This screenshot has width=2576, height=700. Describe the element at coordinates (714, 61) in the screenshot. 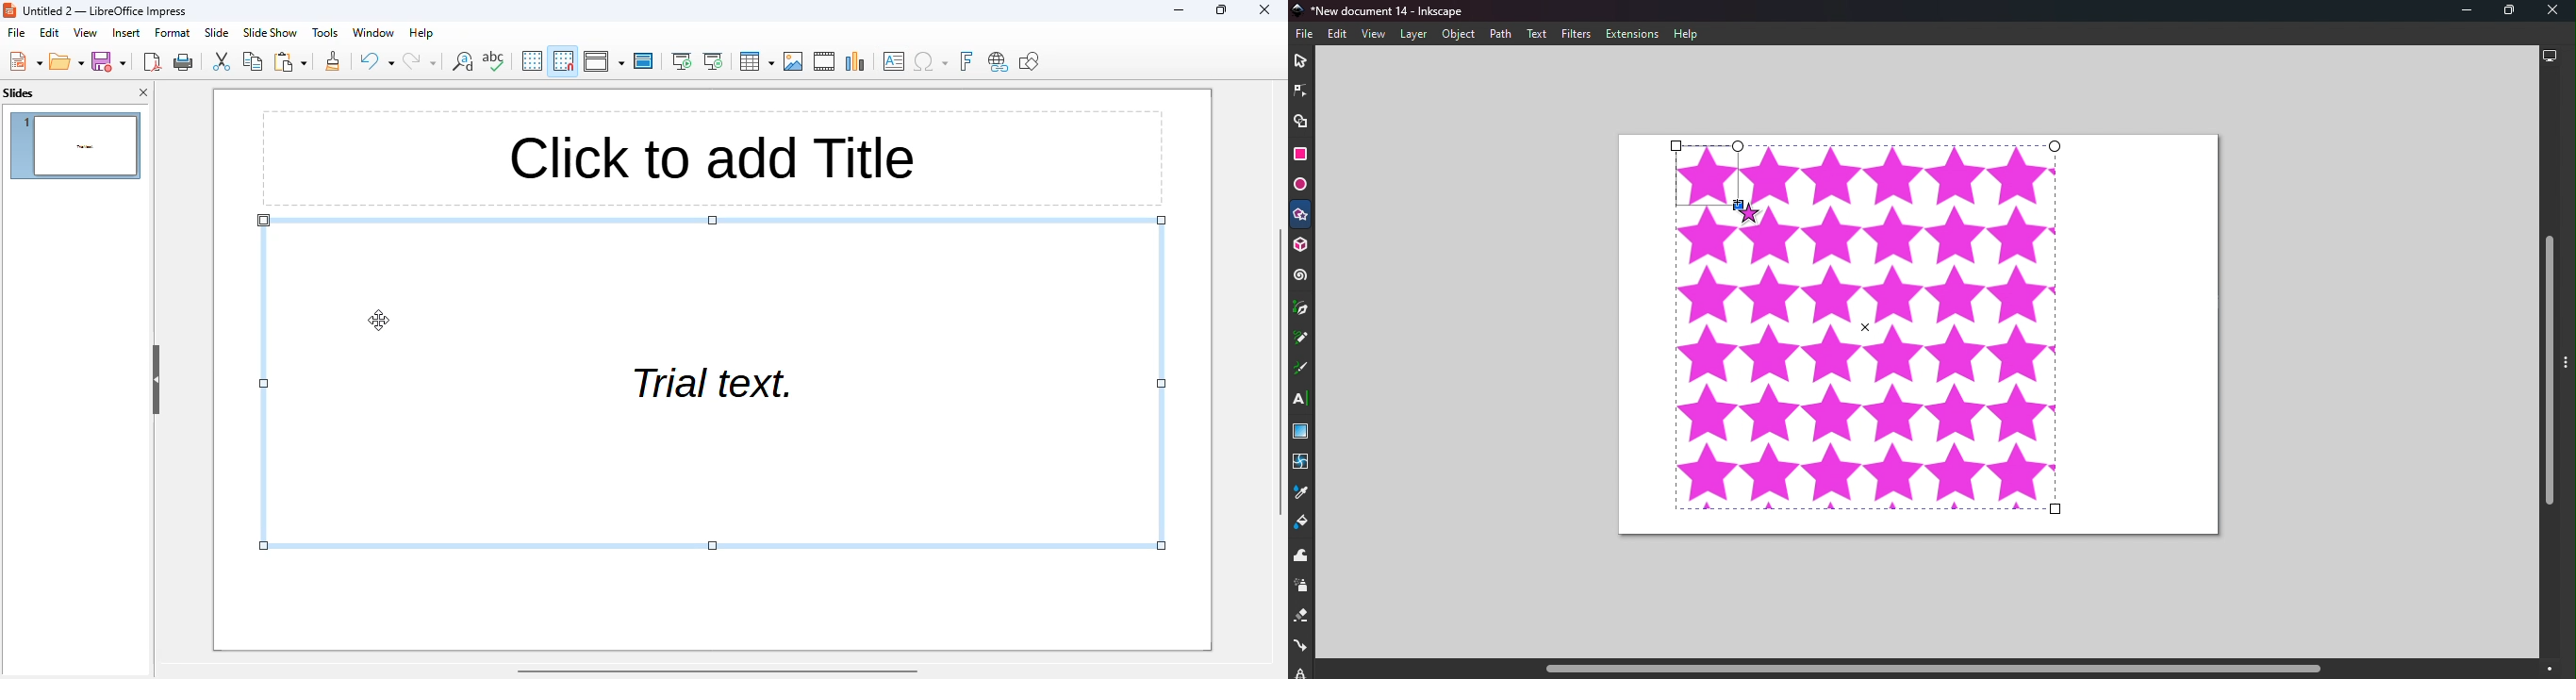

I see `start from current slide` at that location.